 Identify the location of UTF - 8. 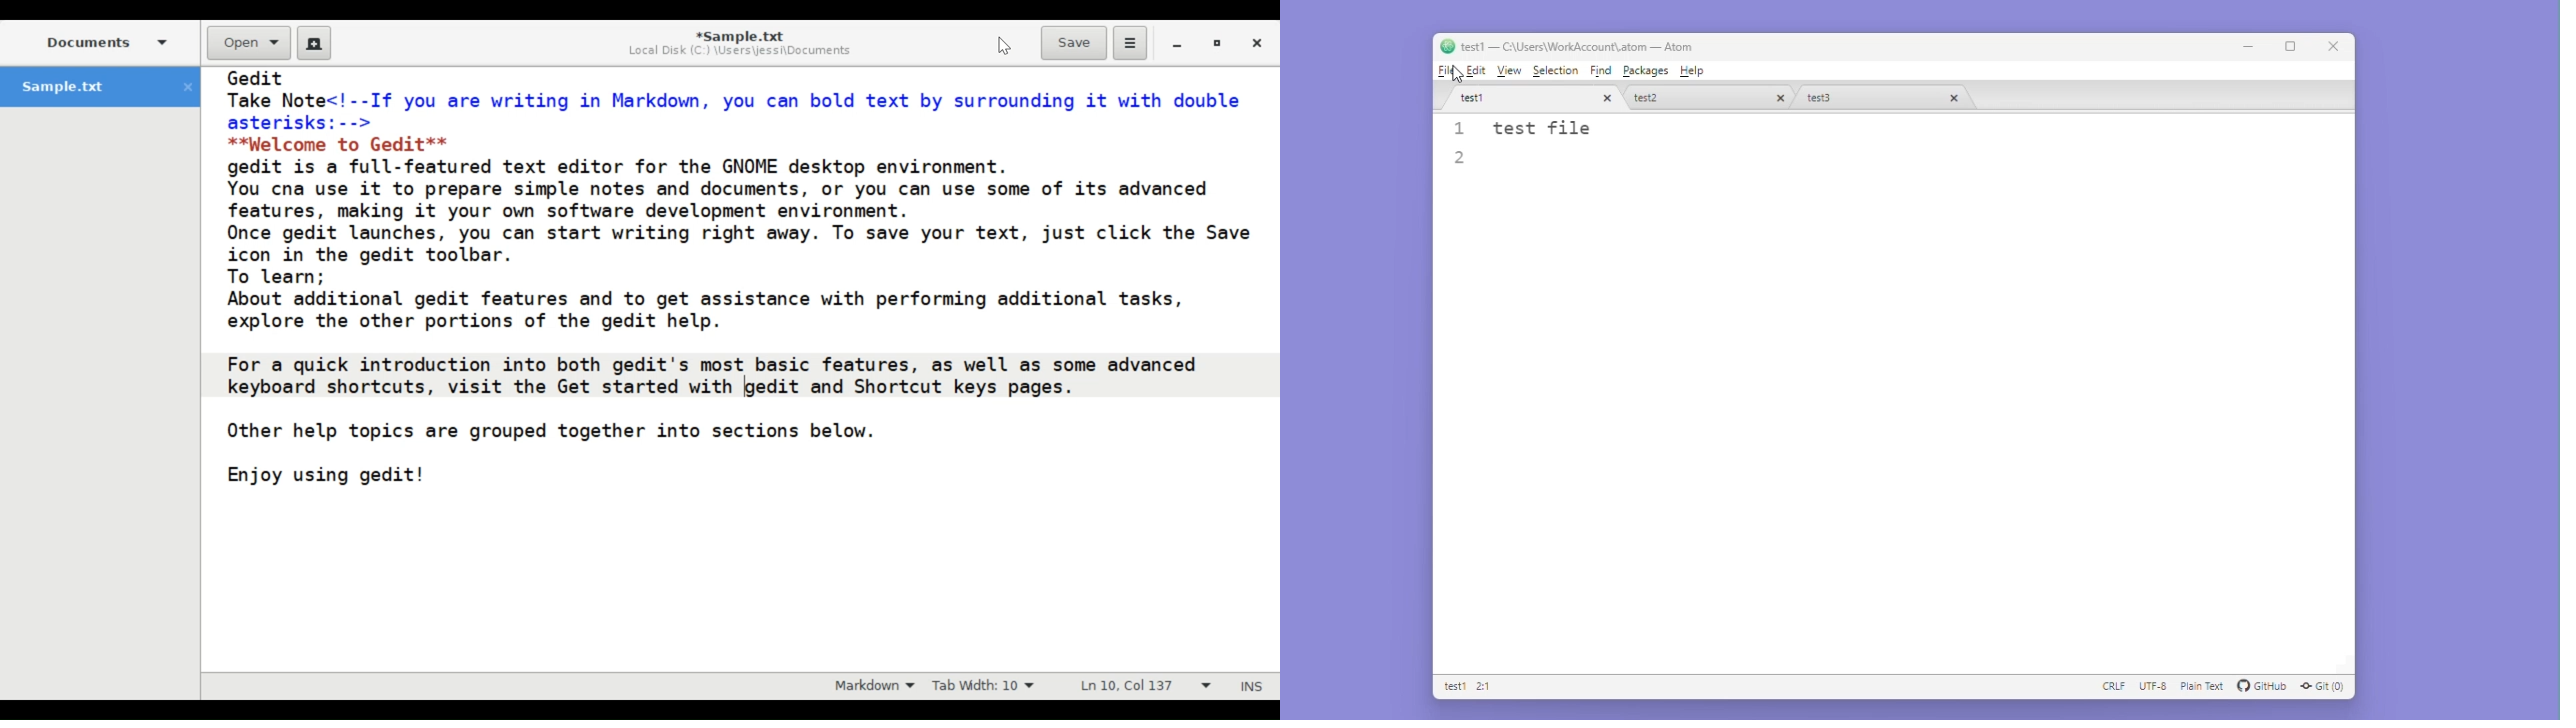
(2154, 686).